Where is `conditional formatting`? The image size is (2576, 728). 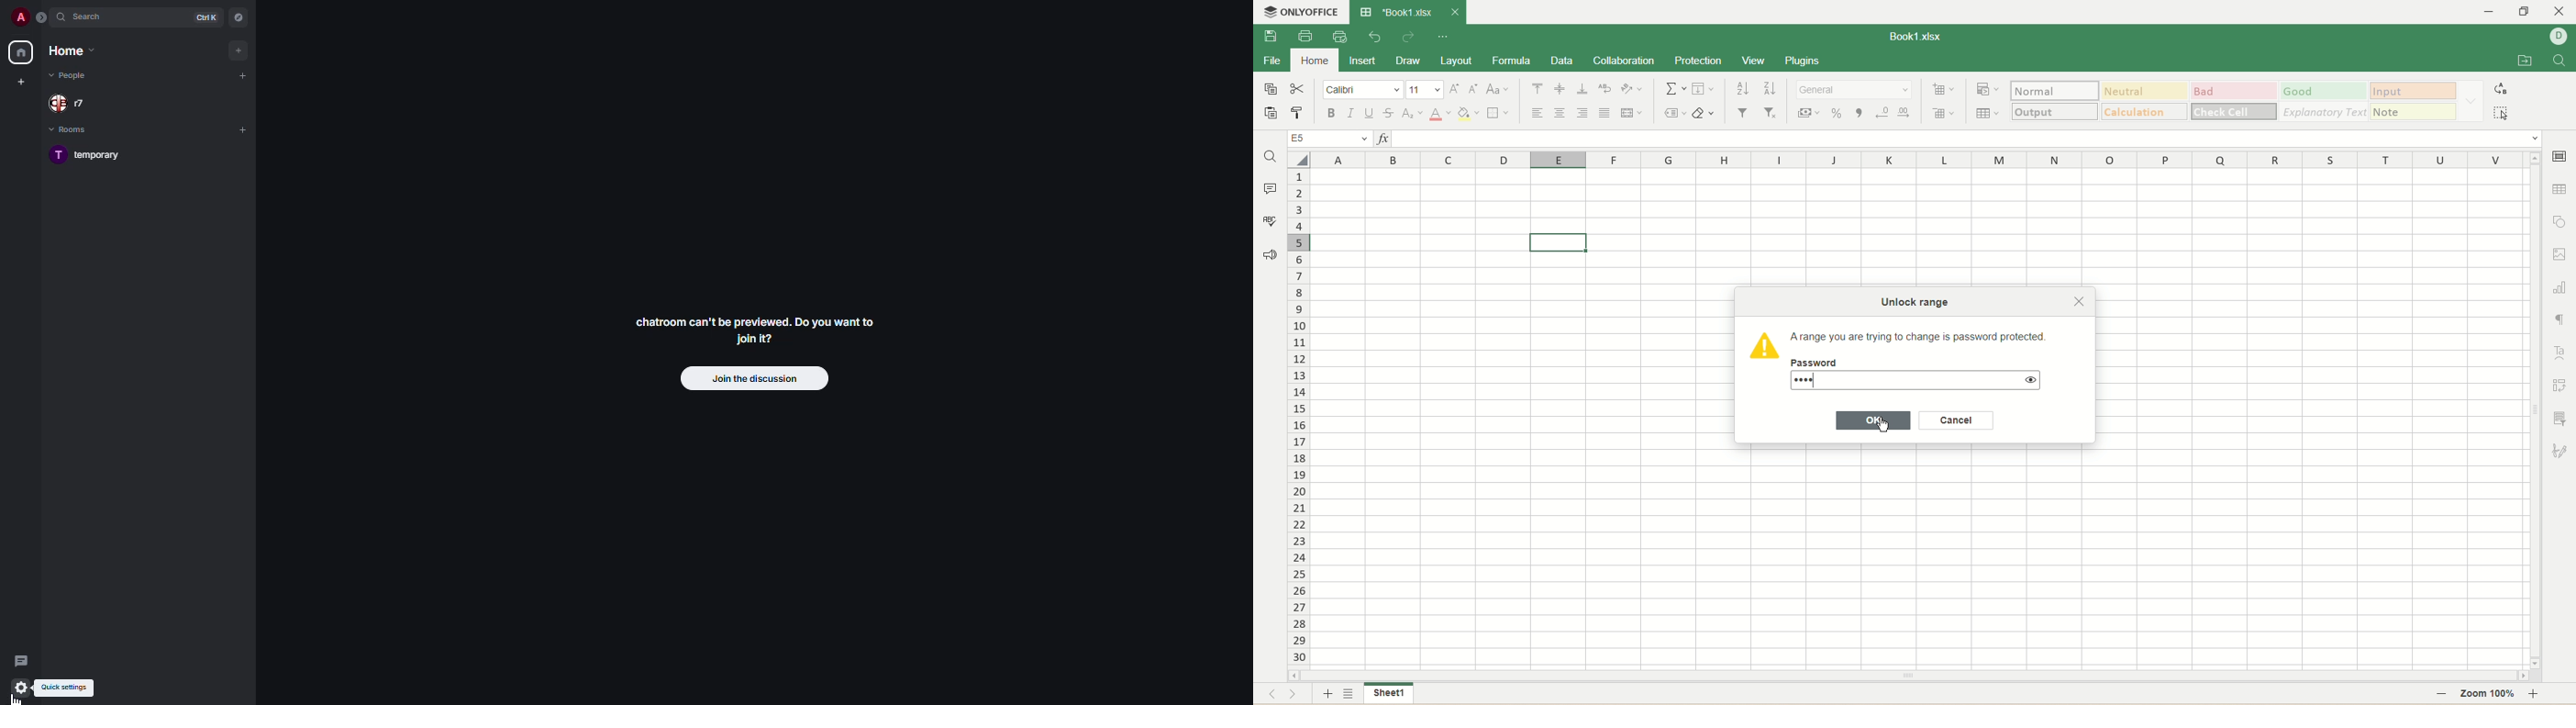 conditional formatting is located at coordinates (1986, 90).